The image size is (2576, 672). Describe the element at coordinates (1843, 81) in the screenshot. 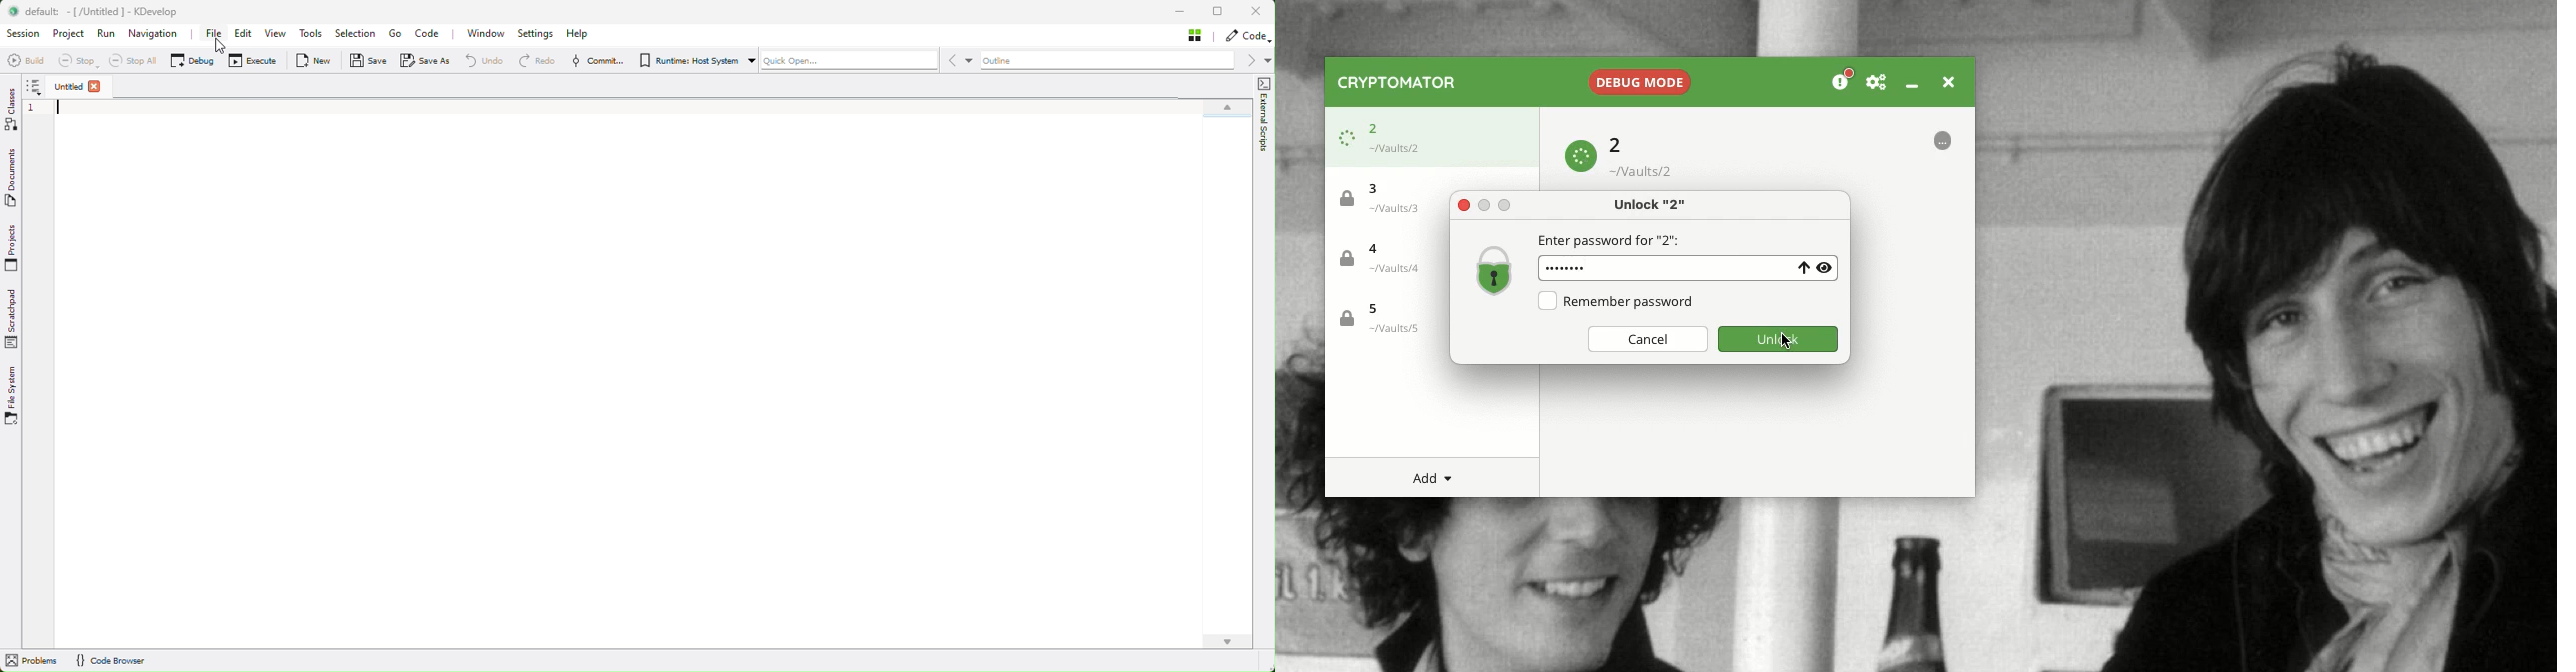

I see `Donation` at that location.